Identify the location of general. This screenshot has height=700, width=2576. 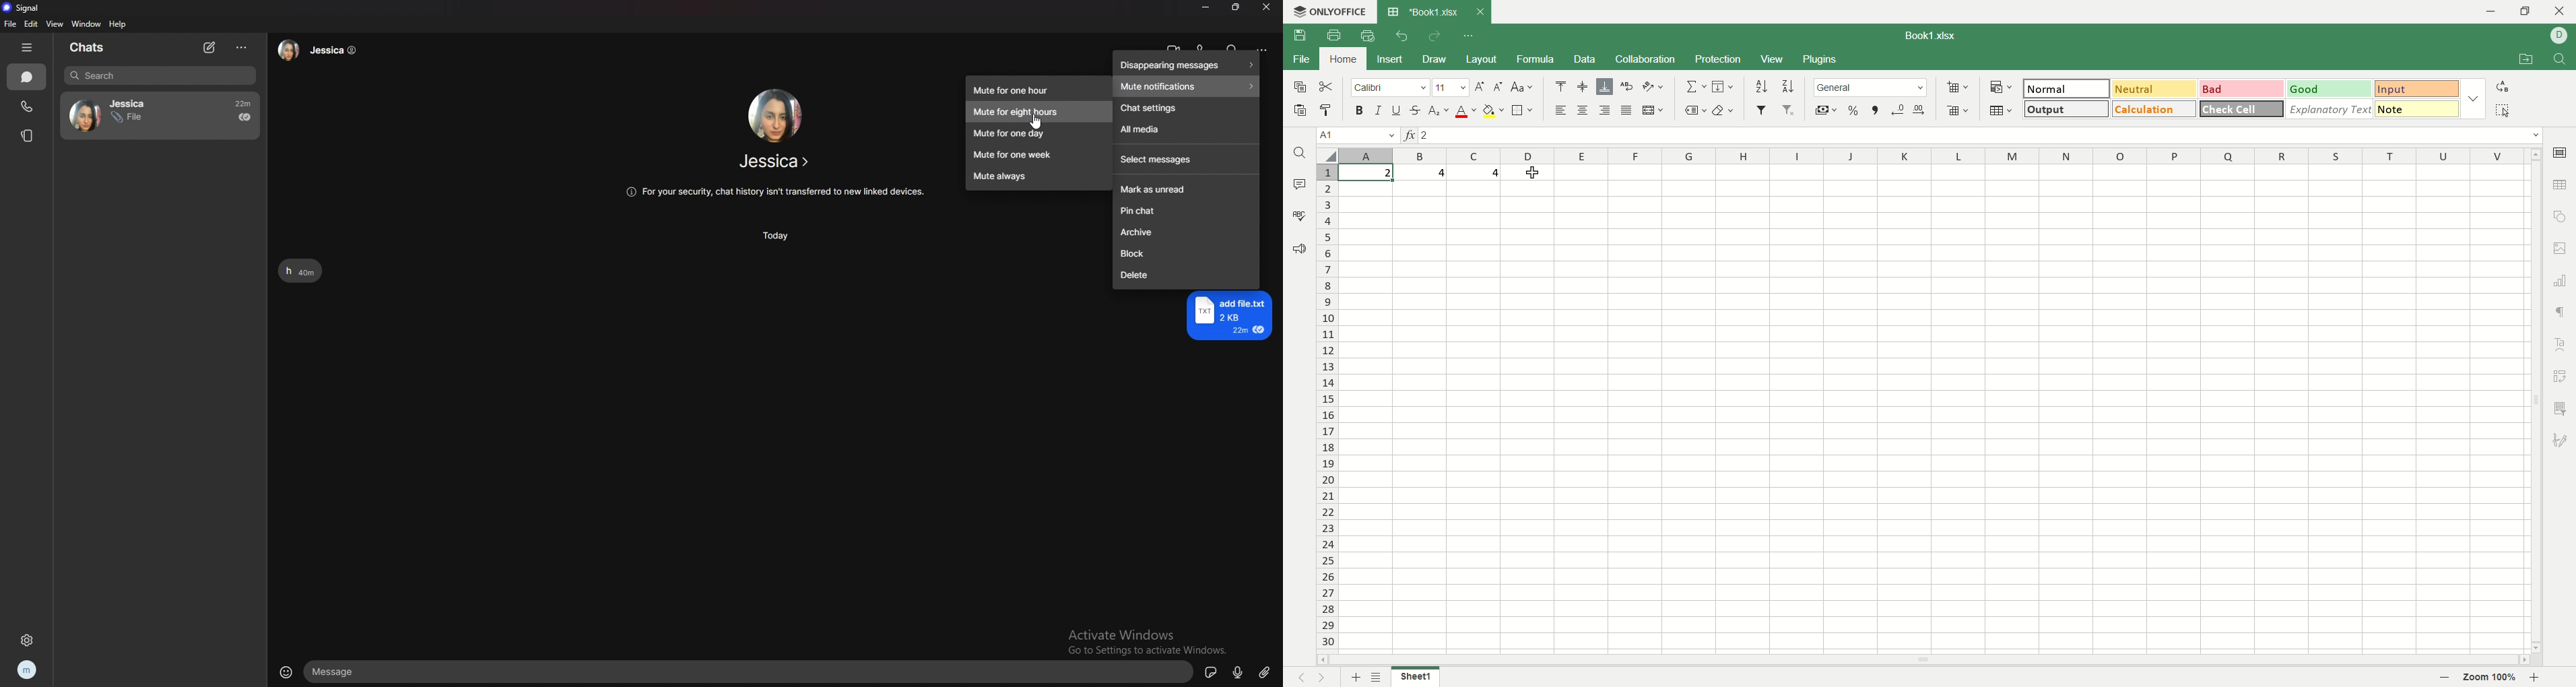
(1872, 89).